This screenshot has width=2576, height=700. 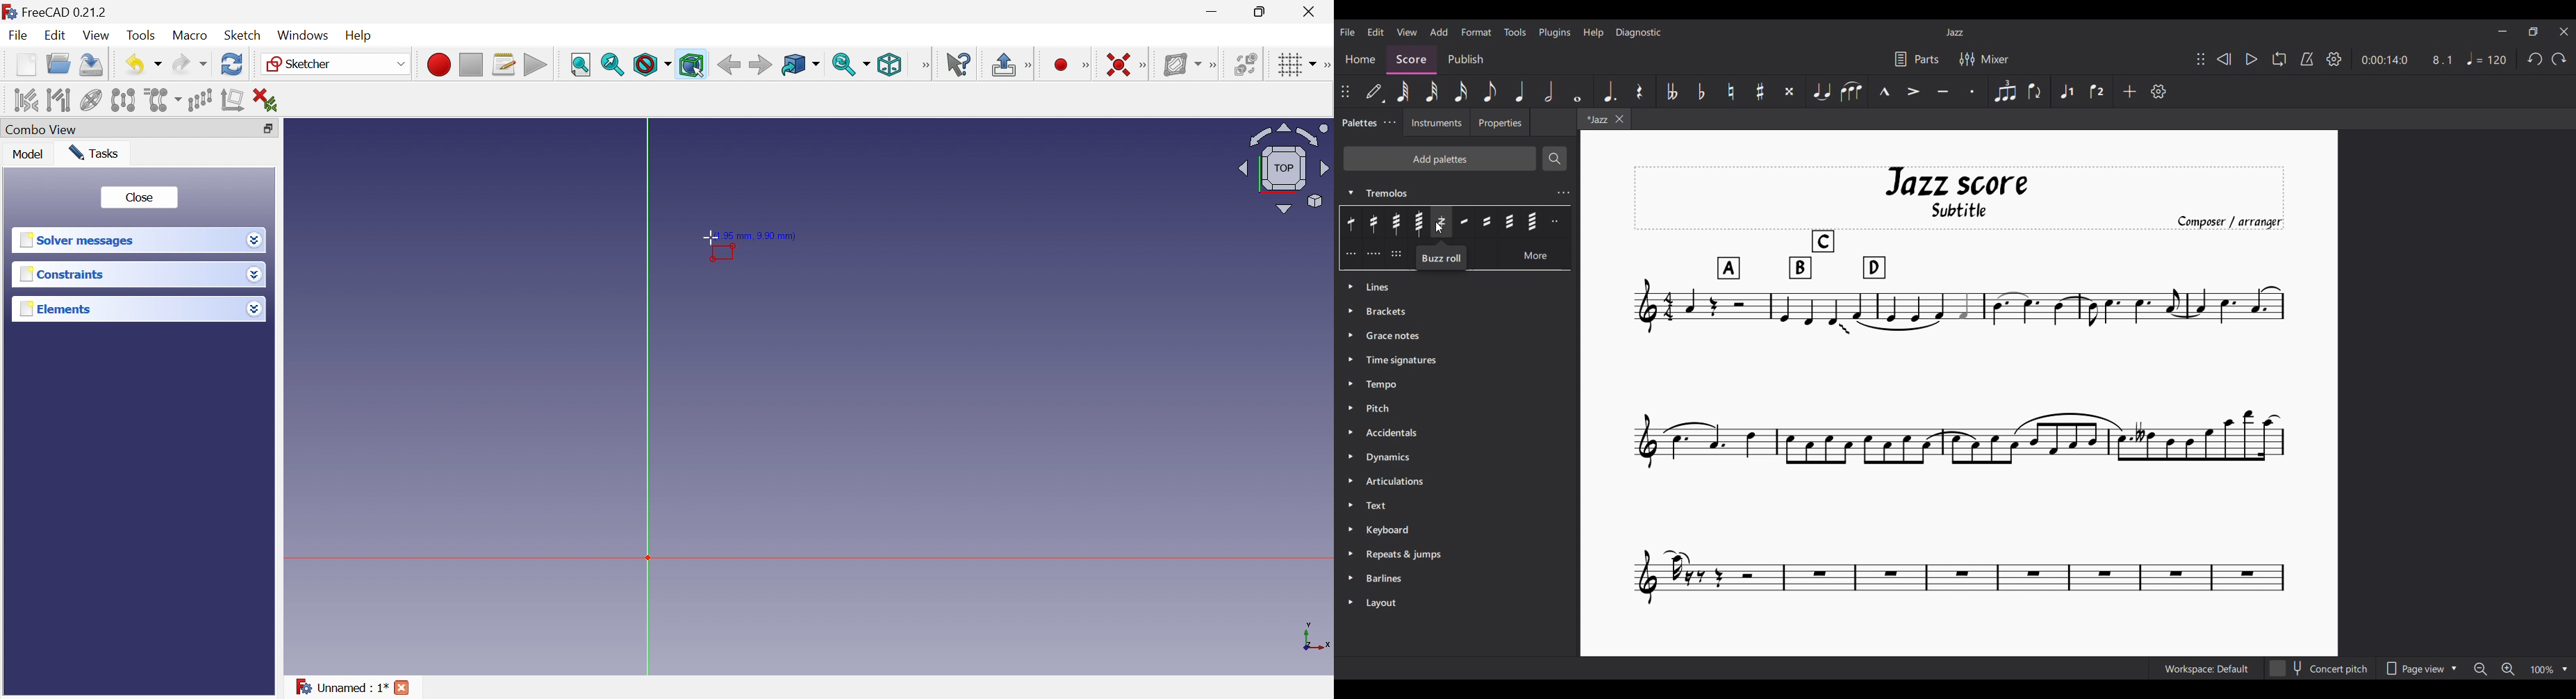 I want to click on Undo, so click(x=2536, y=59).